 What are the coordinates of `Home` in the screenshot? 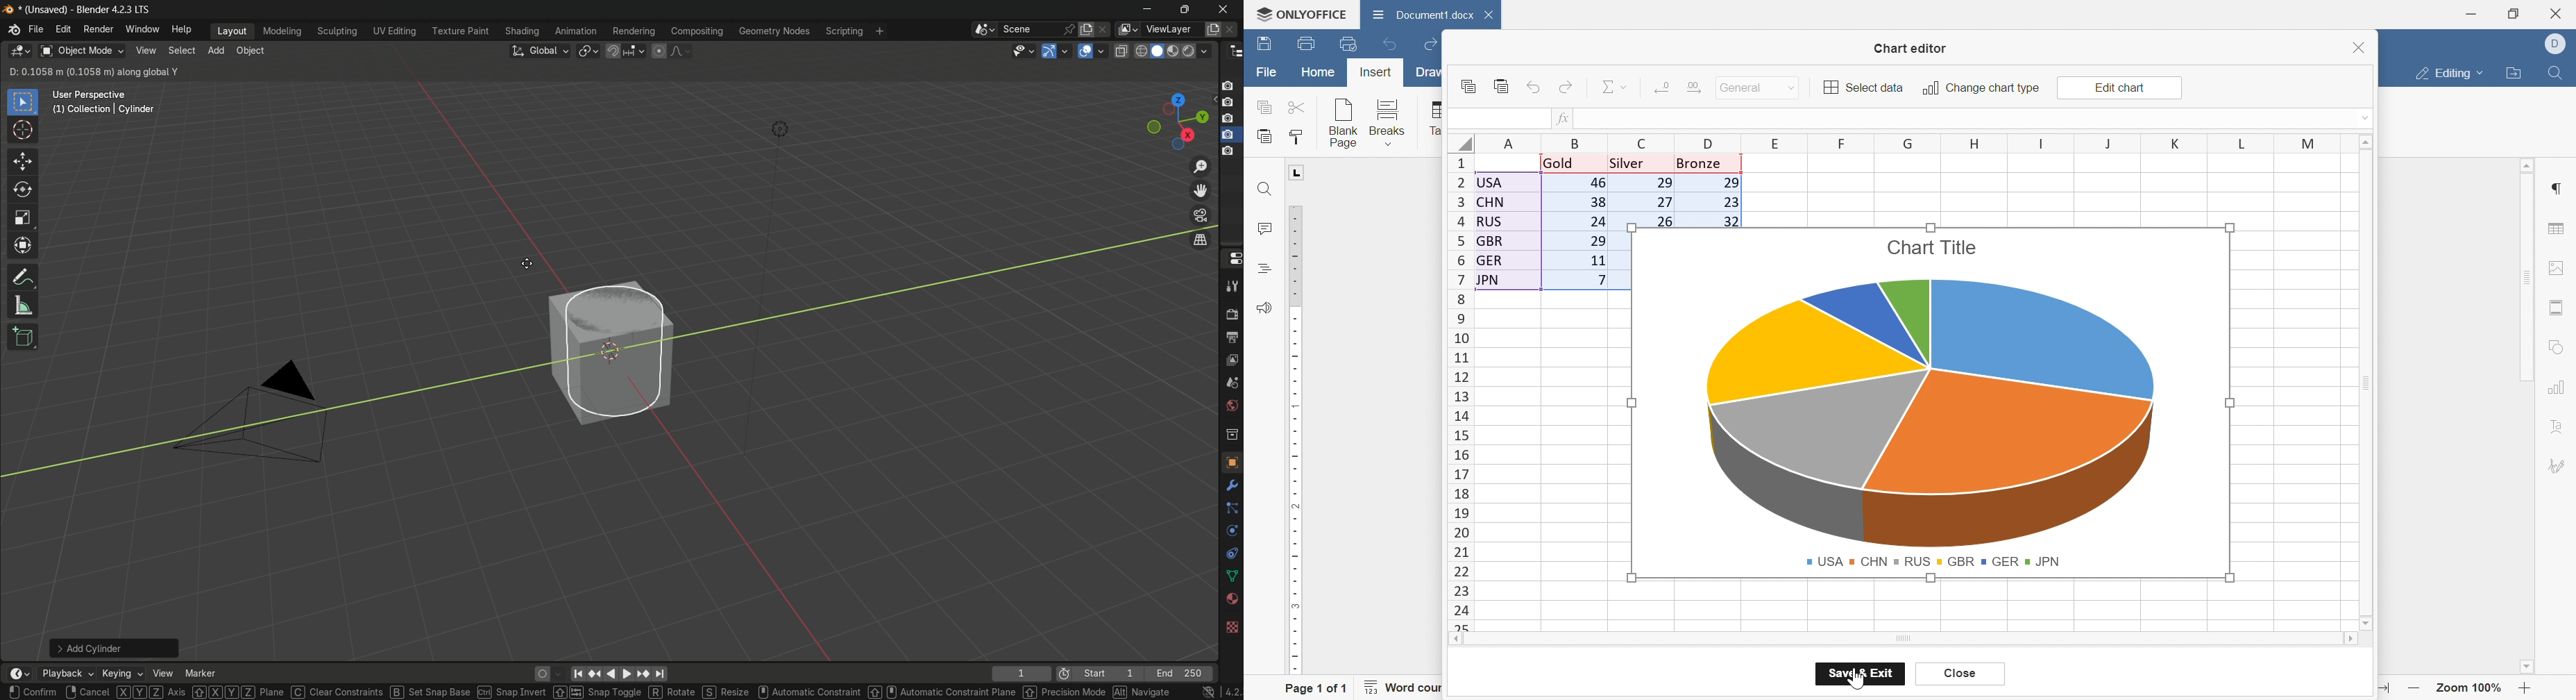 It's located at (1317, 74).